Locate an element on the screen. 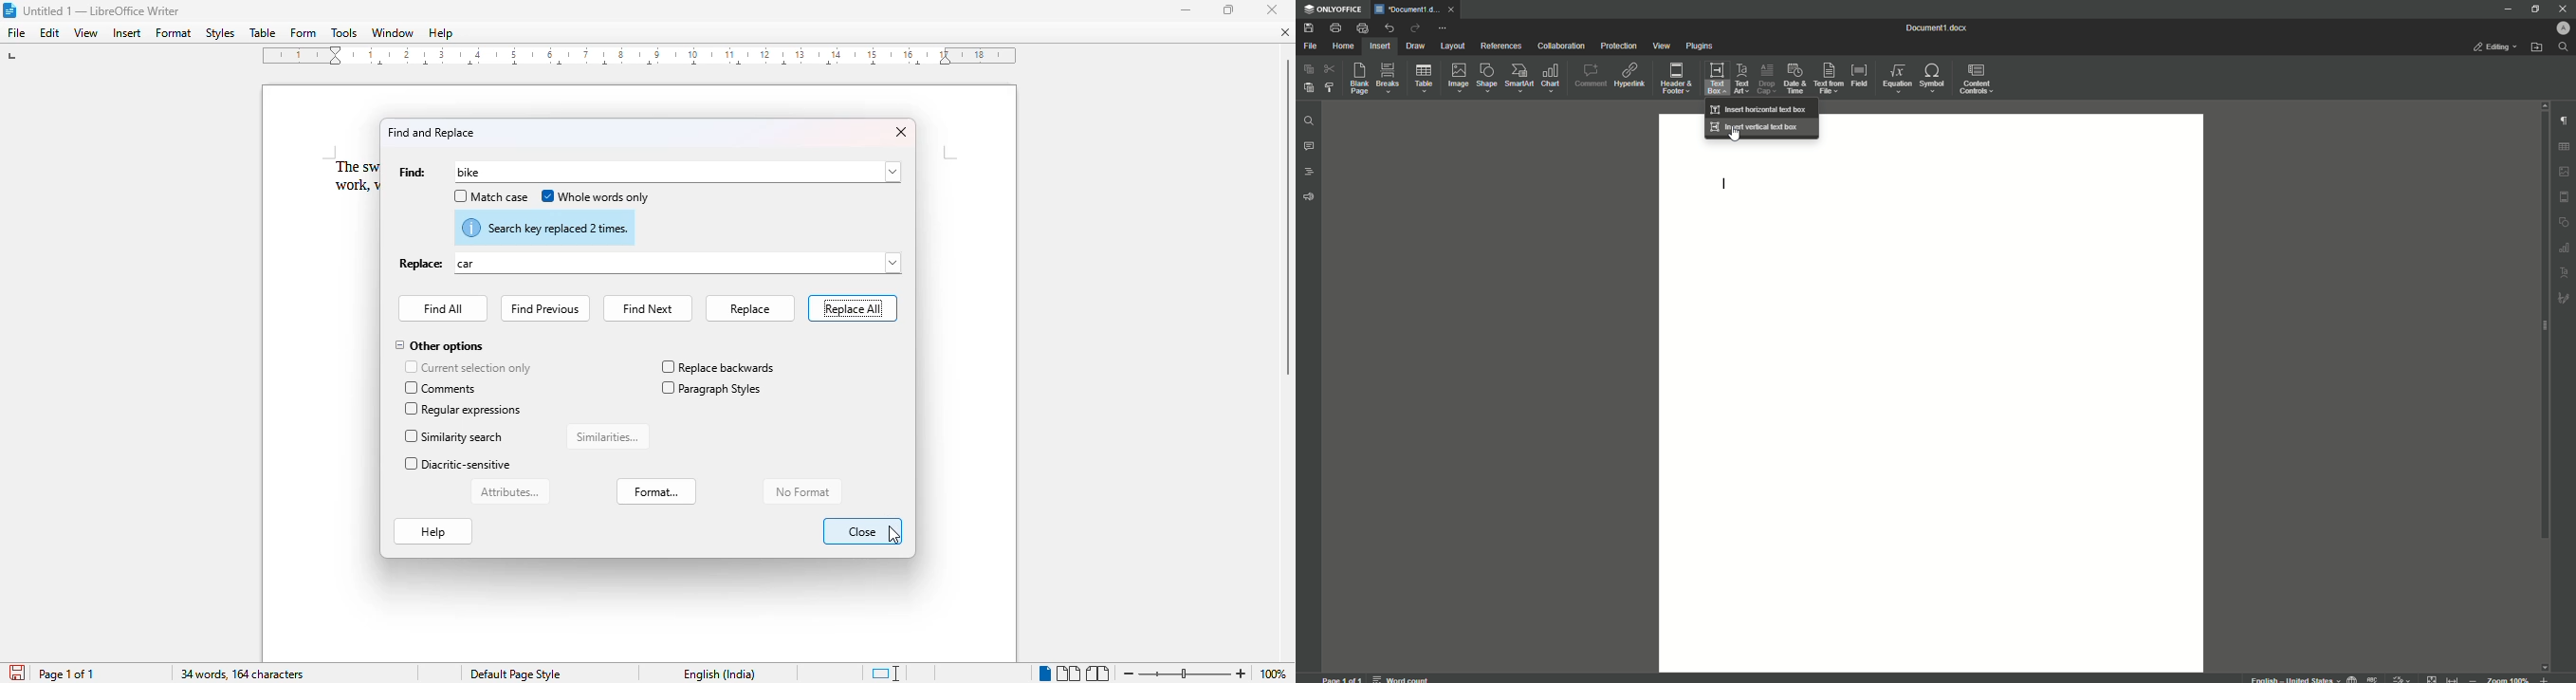 This screenshot has width=2576, height=700. Replace is located at coordinates (419, 265).